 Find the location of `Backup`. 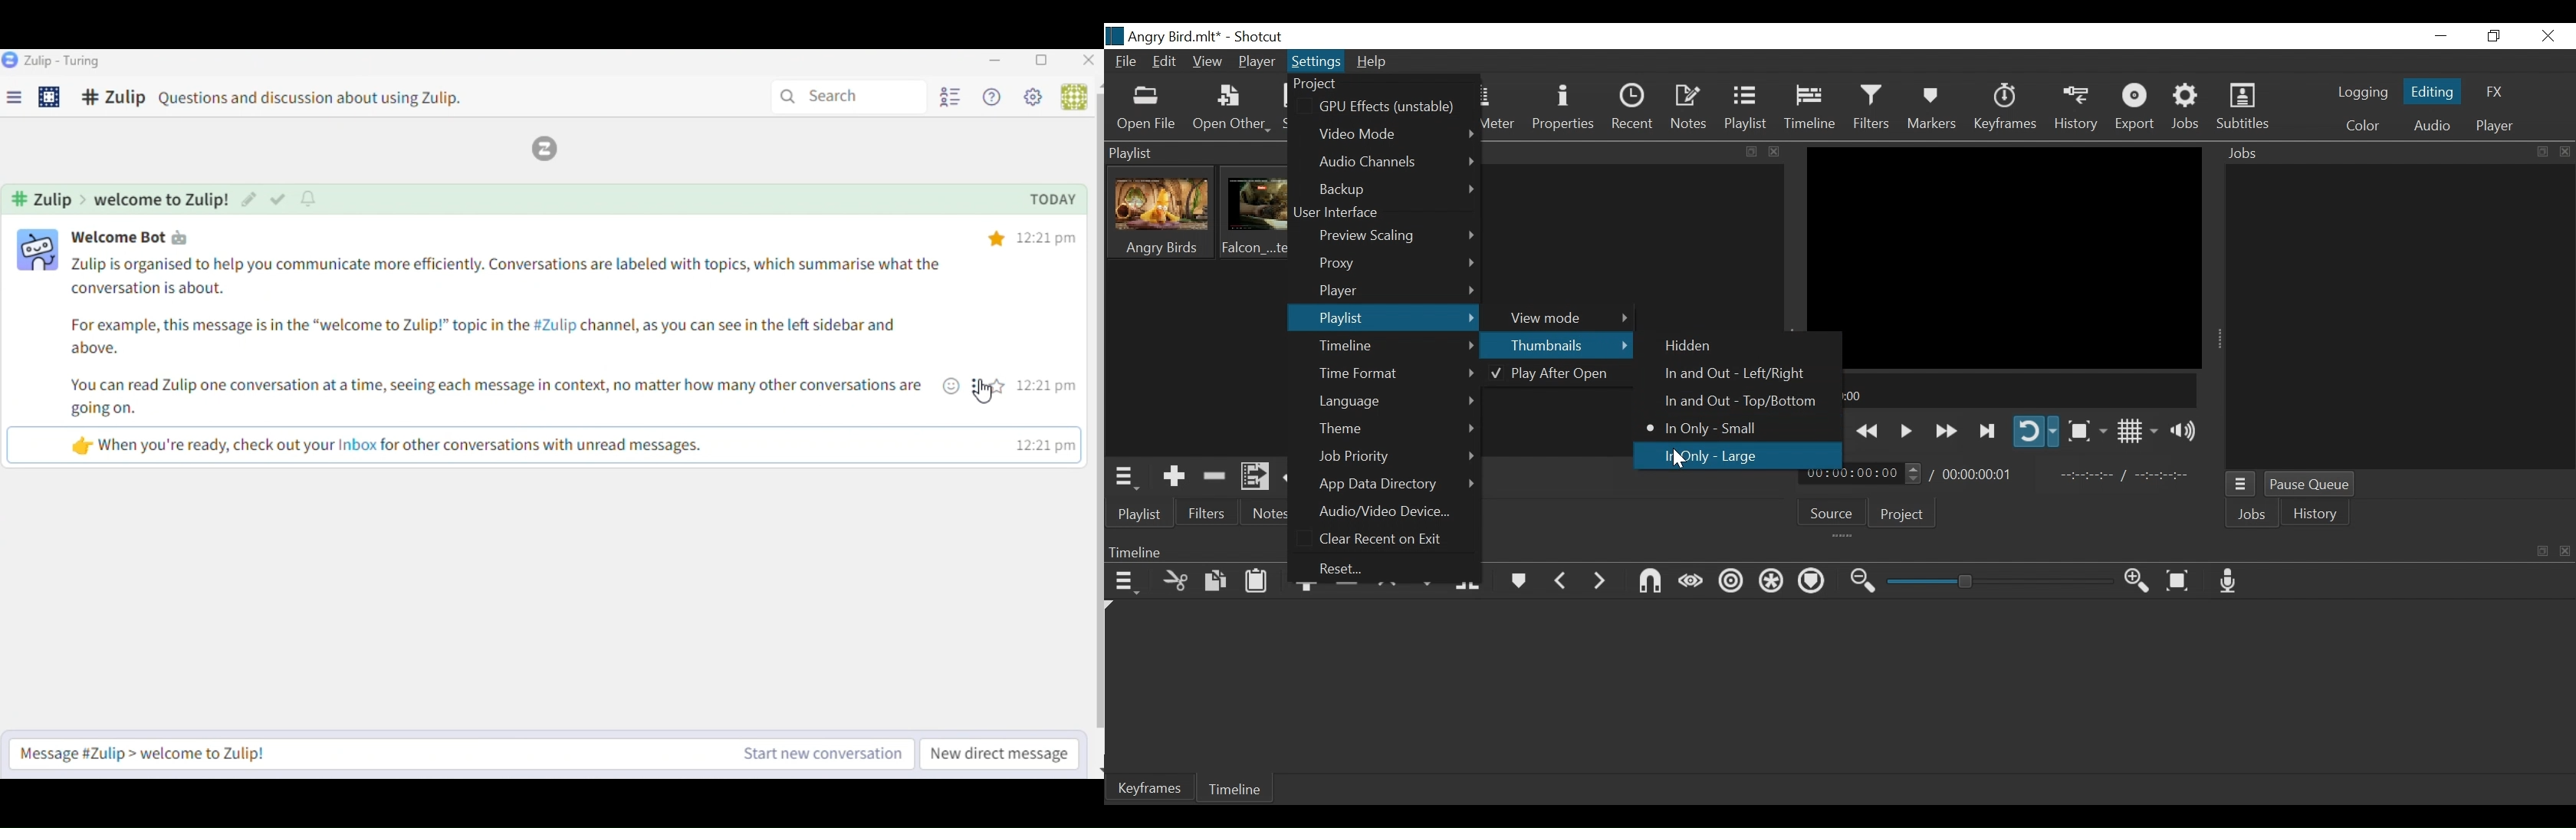

Backup is located at coordinates (1399, 190).